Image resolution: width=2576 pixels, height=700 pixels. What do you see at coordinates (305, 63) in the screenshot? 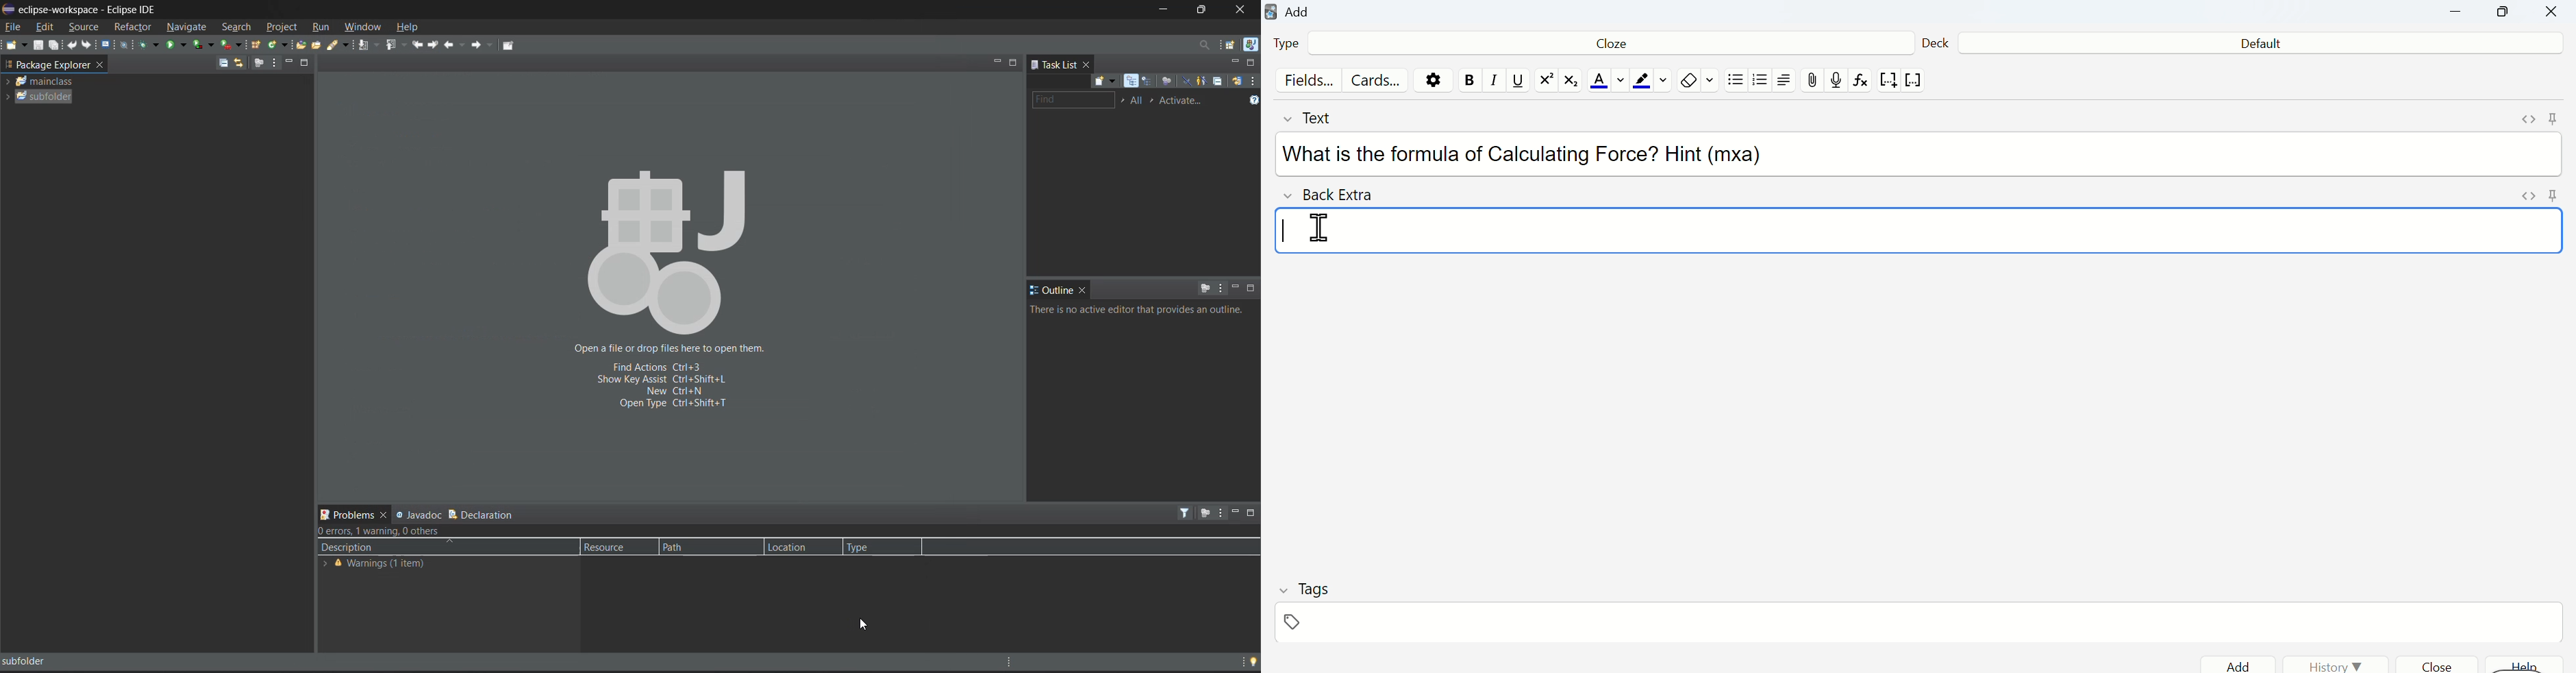
I see `maximize` at bounding box center [305, 63].